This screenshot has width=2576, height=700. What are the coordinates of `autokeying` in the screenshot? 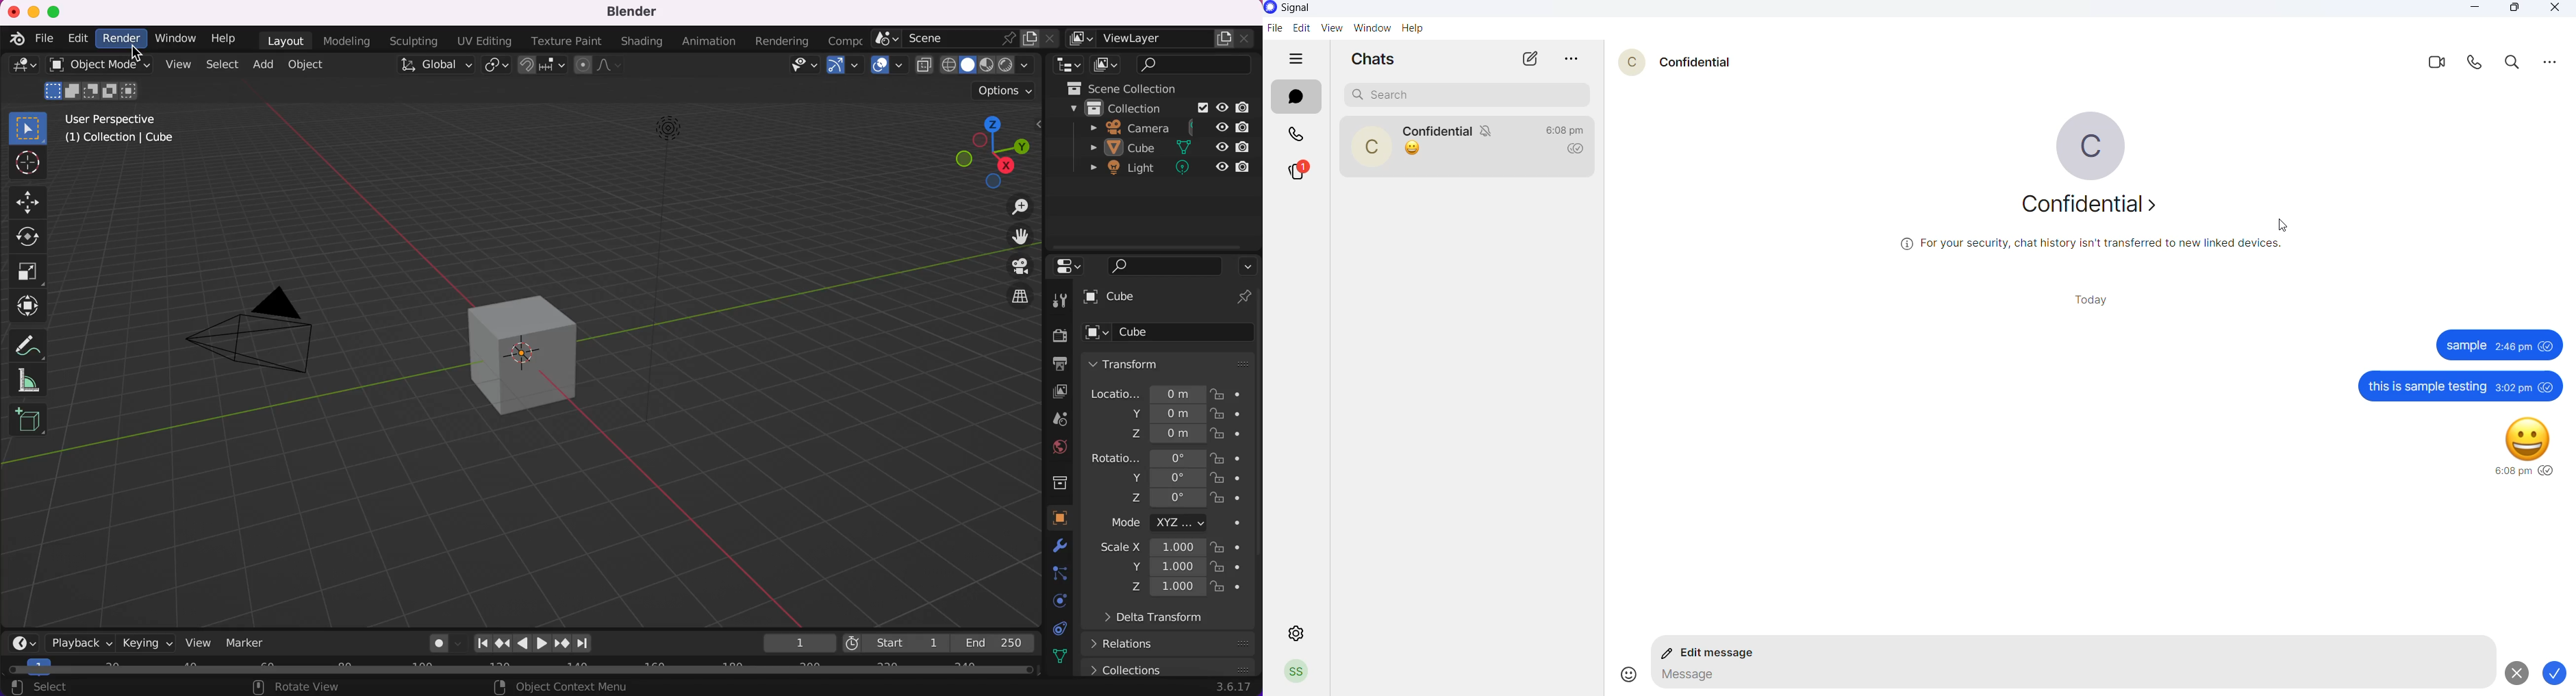 It's located at (430, 644).